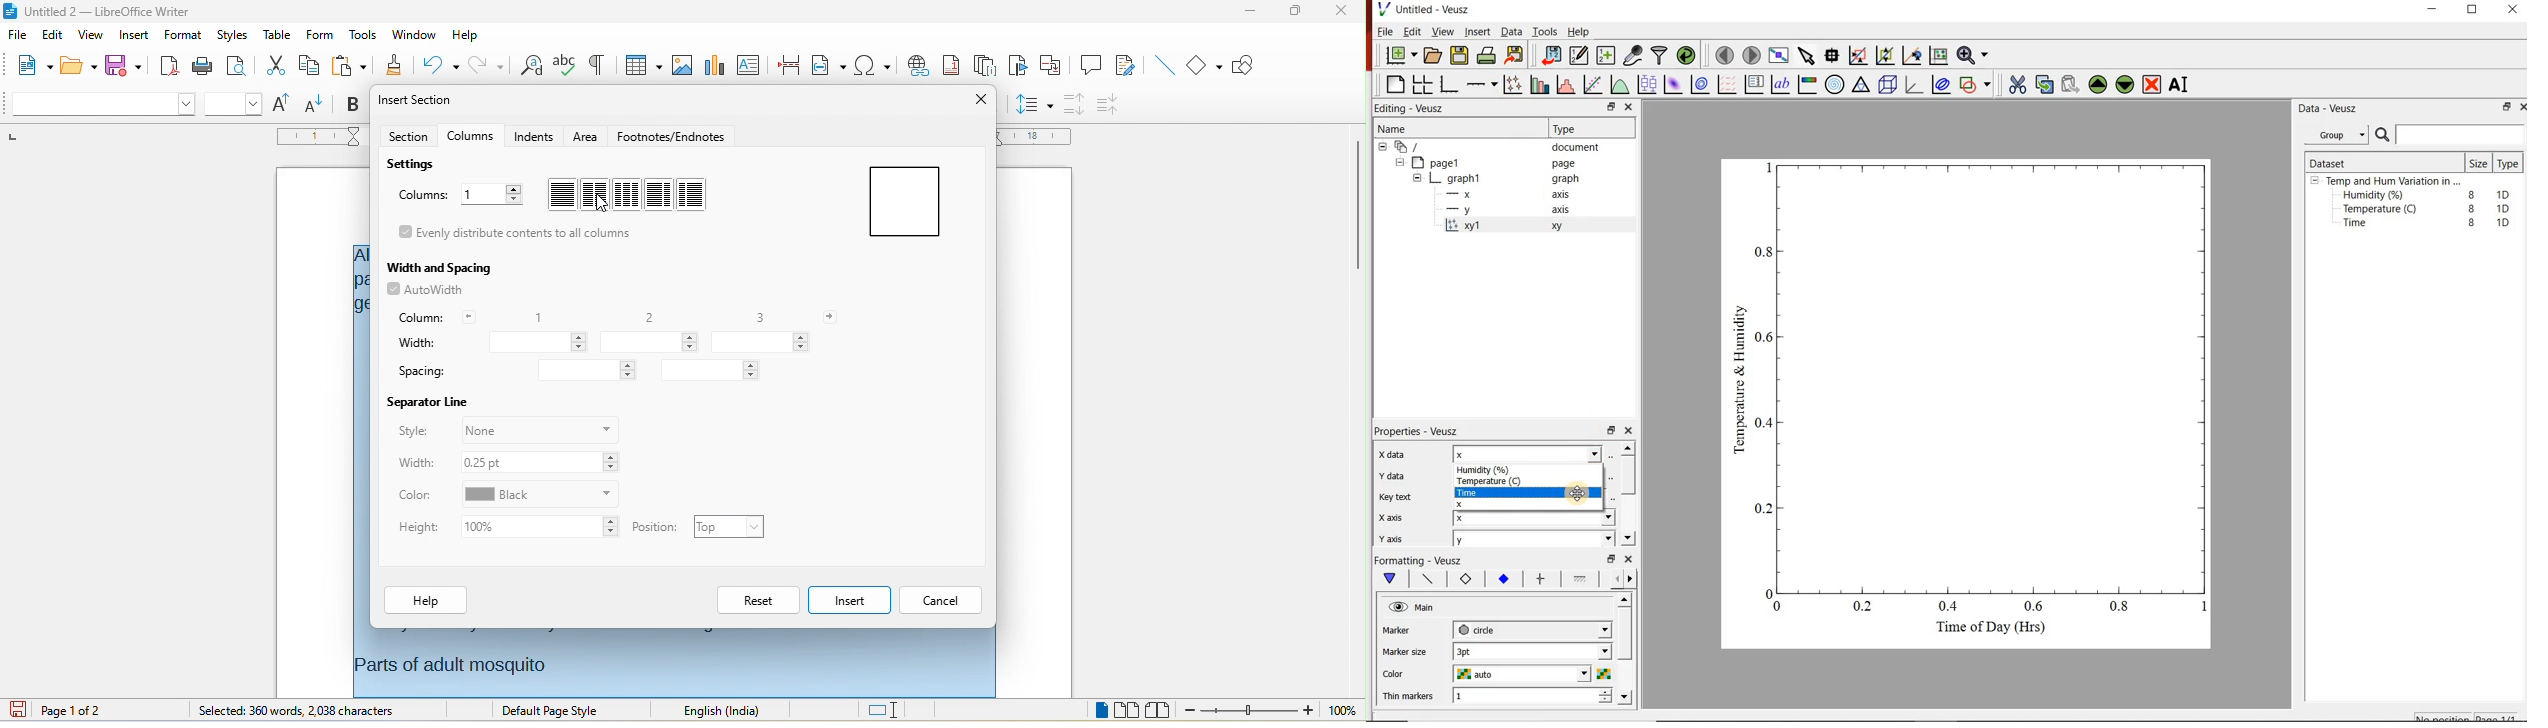 The image size is (2548, 728). What do you see at coordinates (1945, 87) in the screenshot?
I see `plot covariance ellipses` at bounding box center [1945, 87].